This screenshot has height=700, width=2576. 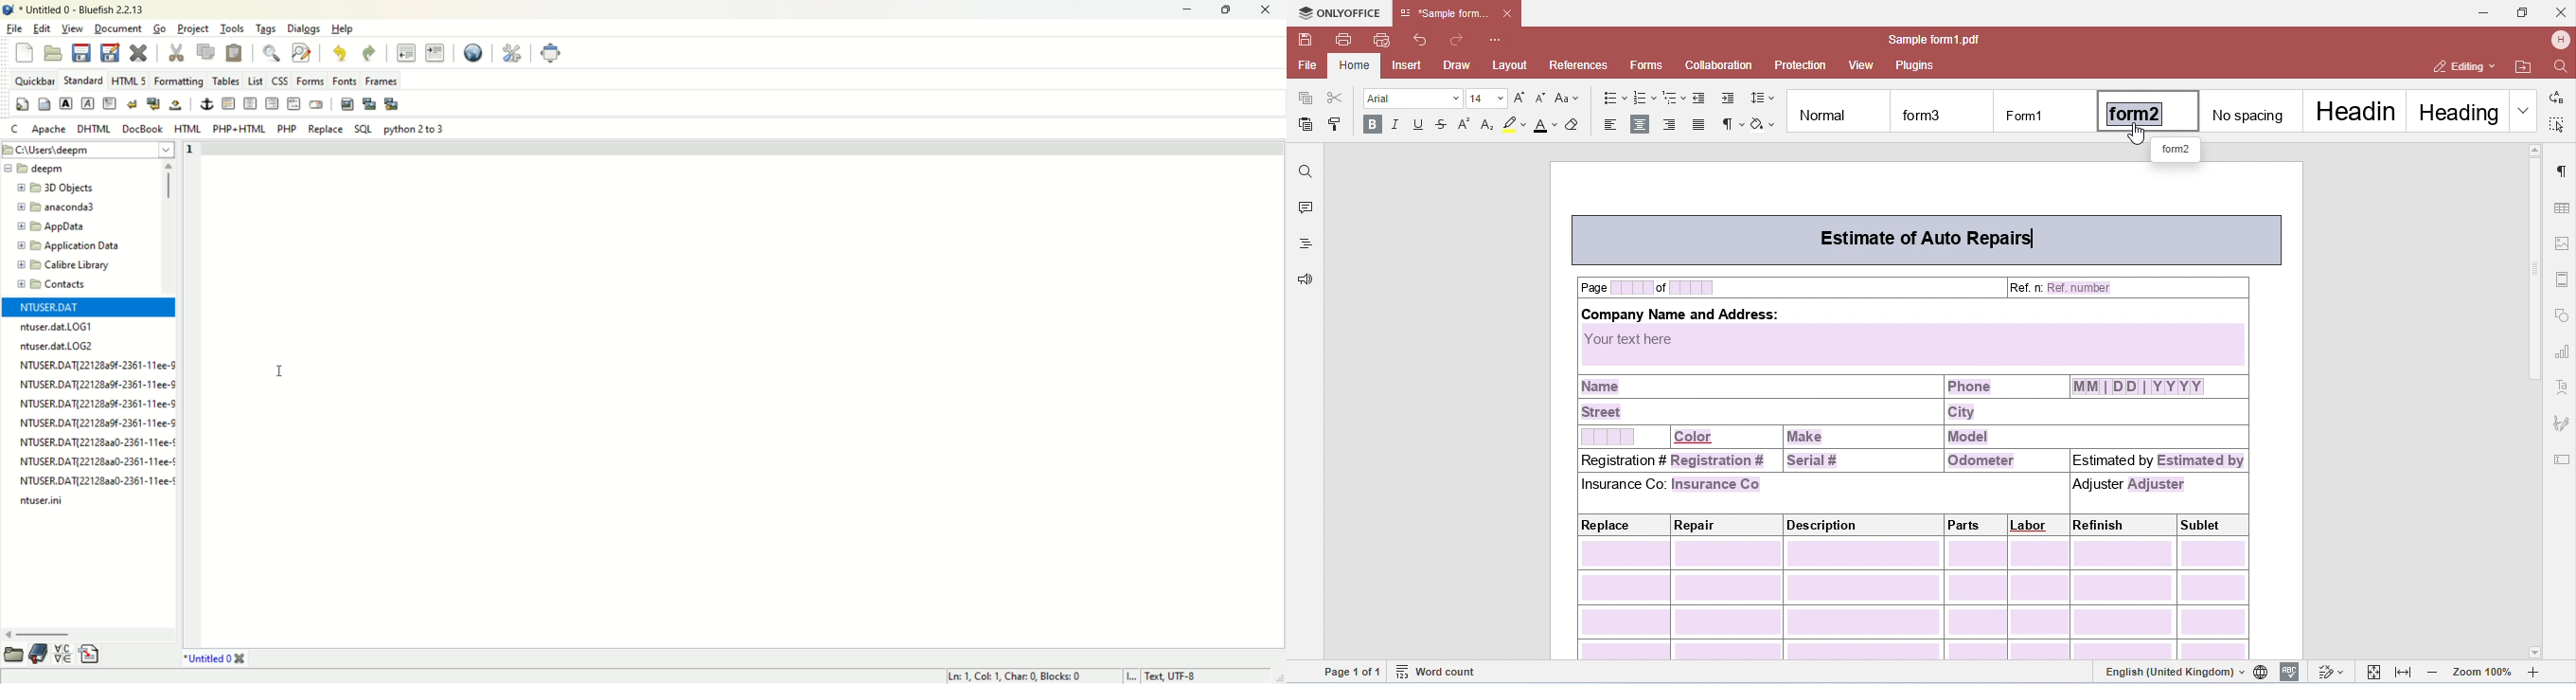 What do you see at coordinates (23, 52) in the screenshot?
I see `new file` at bounding box center [23, 52].